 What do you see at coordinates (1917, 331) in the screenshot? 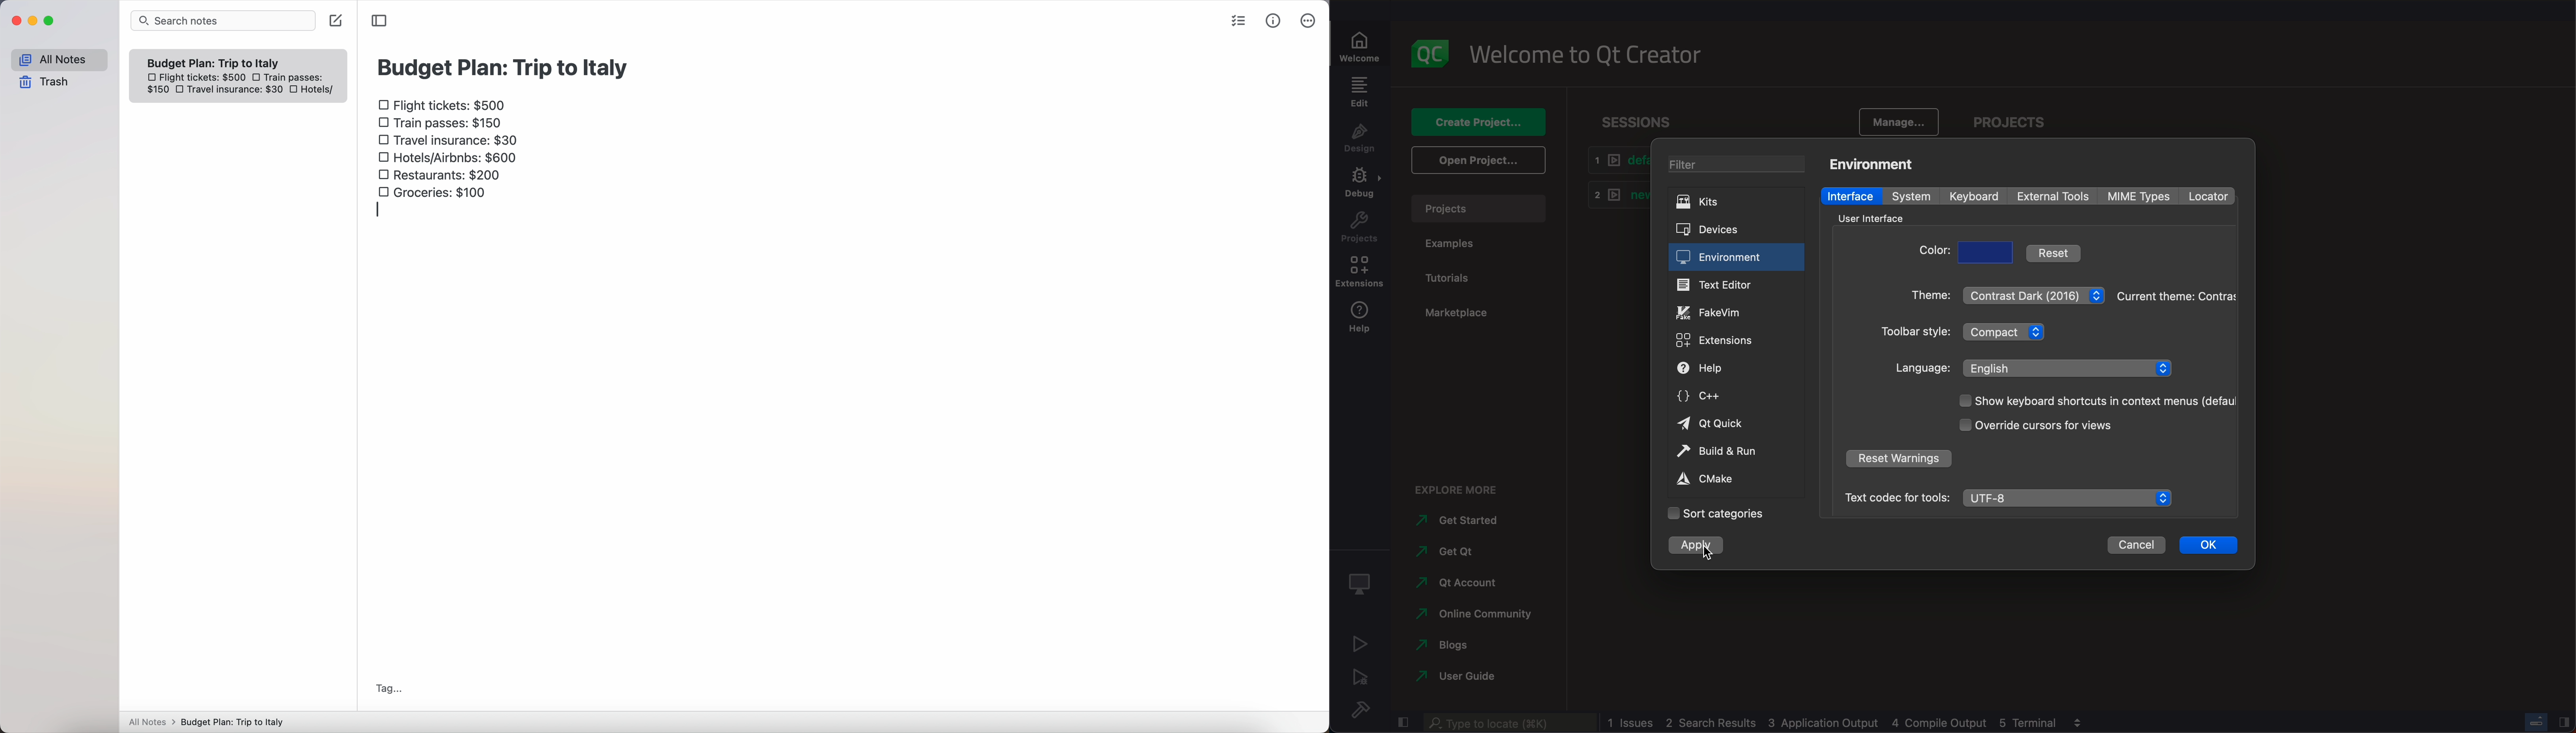
I see `style` at bounding box center [1917, 331].